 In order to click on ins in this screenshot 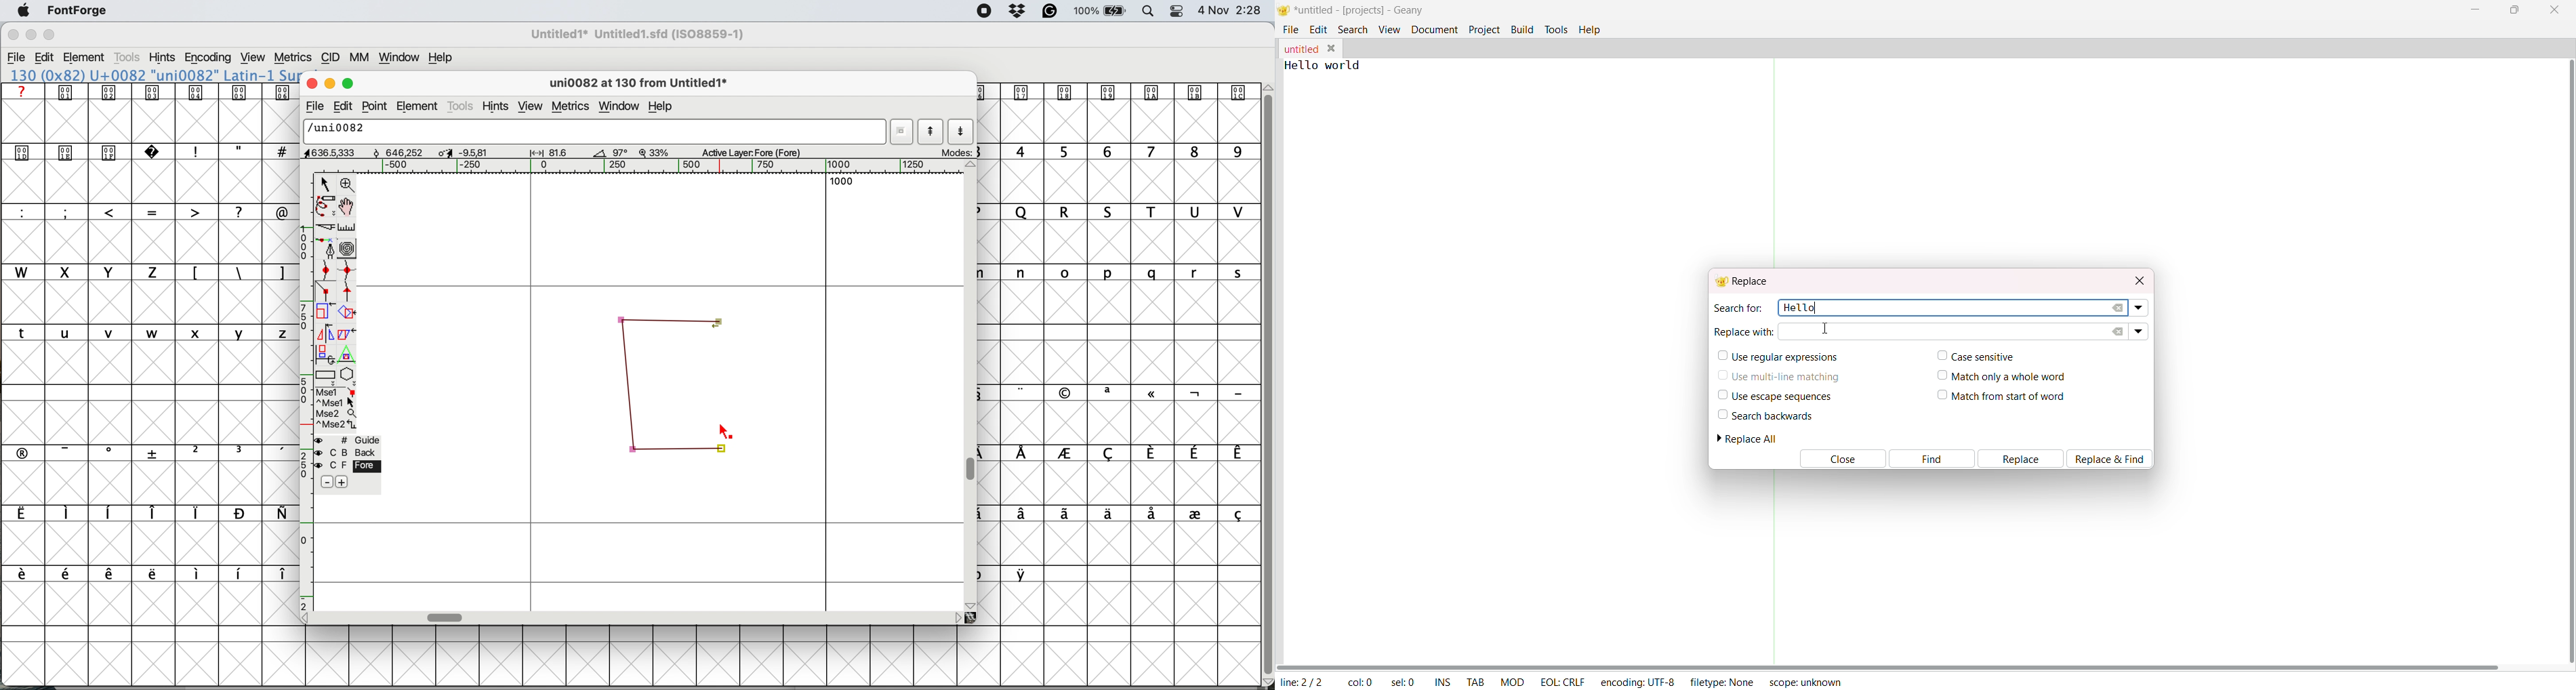, I will do `click(1443, 683)`.